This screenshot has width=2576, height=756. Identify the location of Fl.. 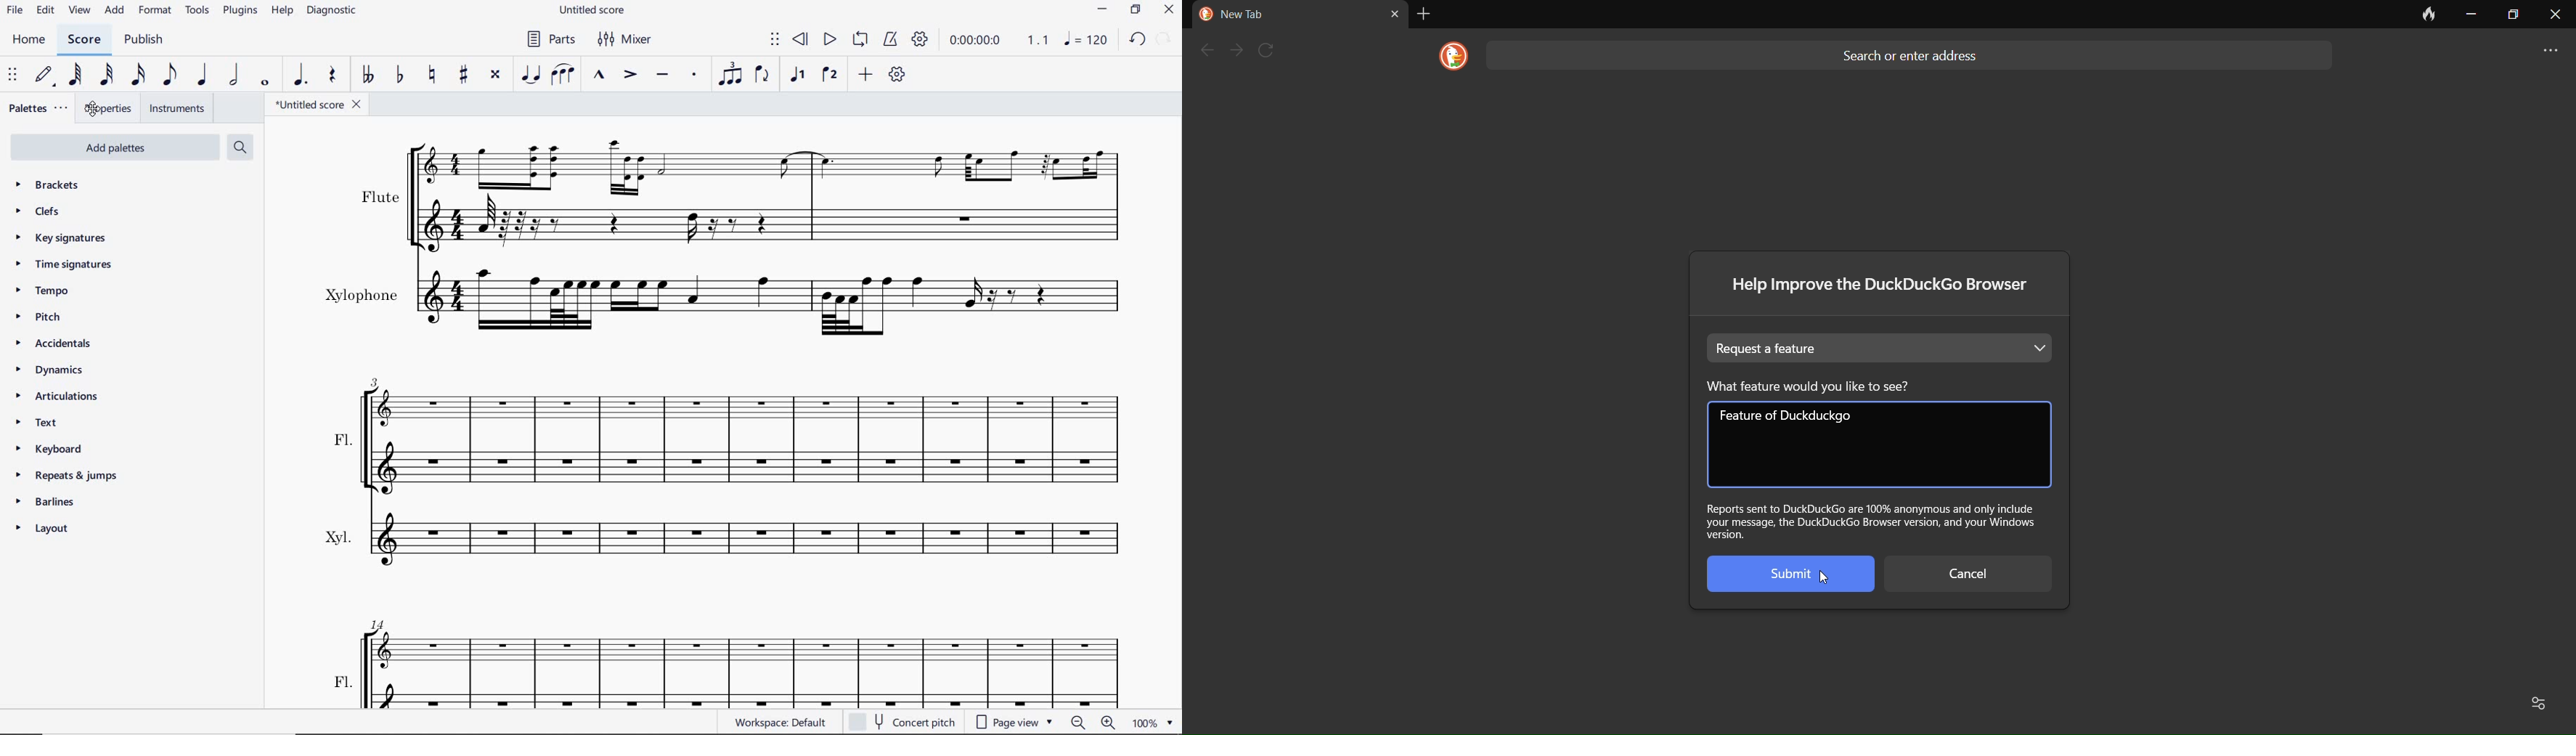
(733, 427).